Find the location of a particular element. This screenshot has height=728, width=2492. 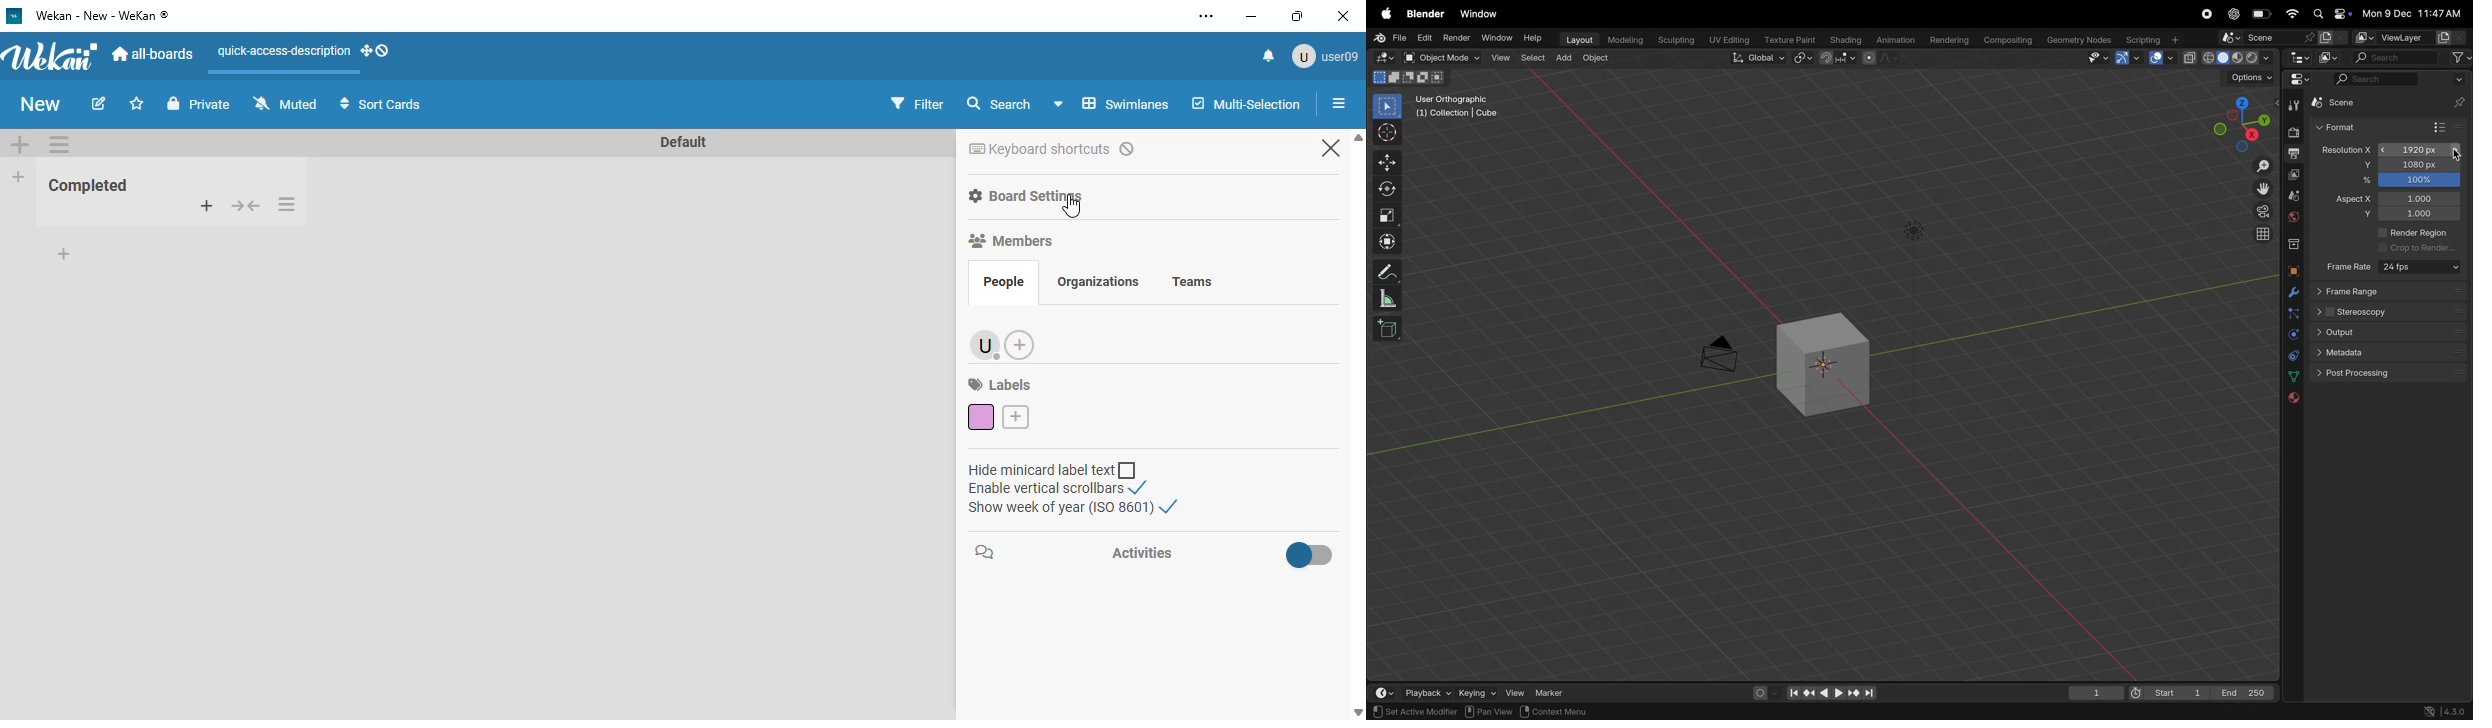

24 fps is located at coordinates (2421, 267).